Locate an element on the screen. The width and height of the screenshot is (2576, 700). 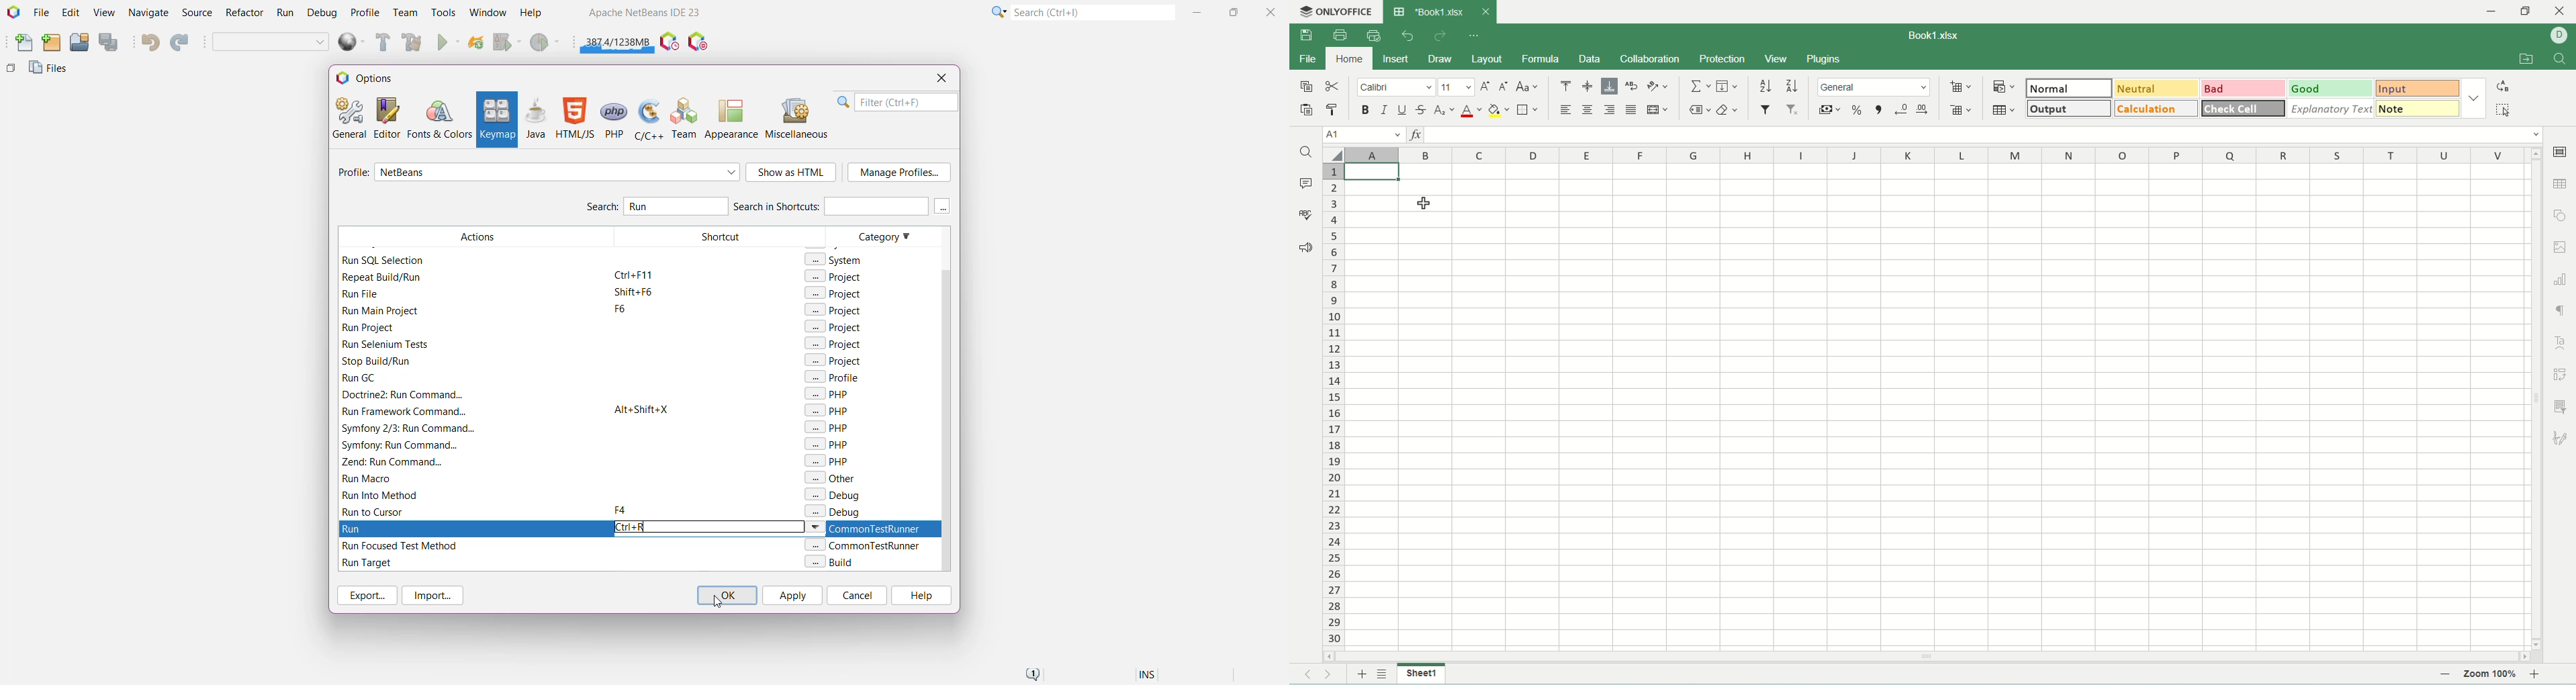
file is located at coordinates (1307, 60).